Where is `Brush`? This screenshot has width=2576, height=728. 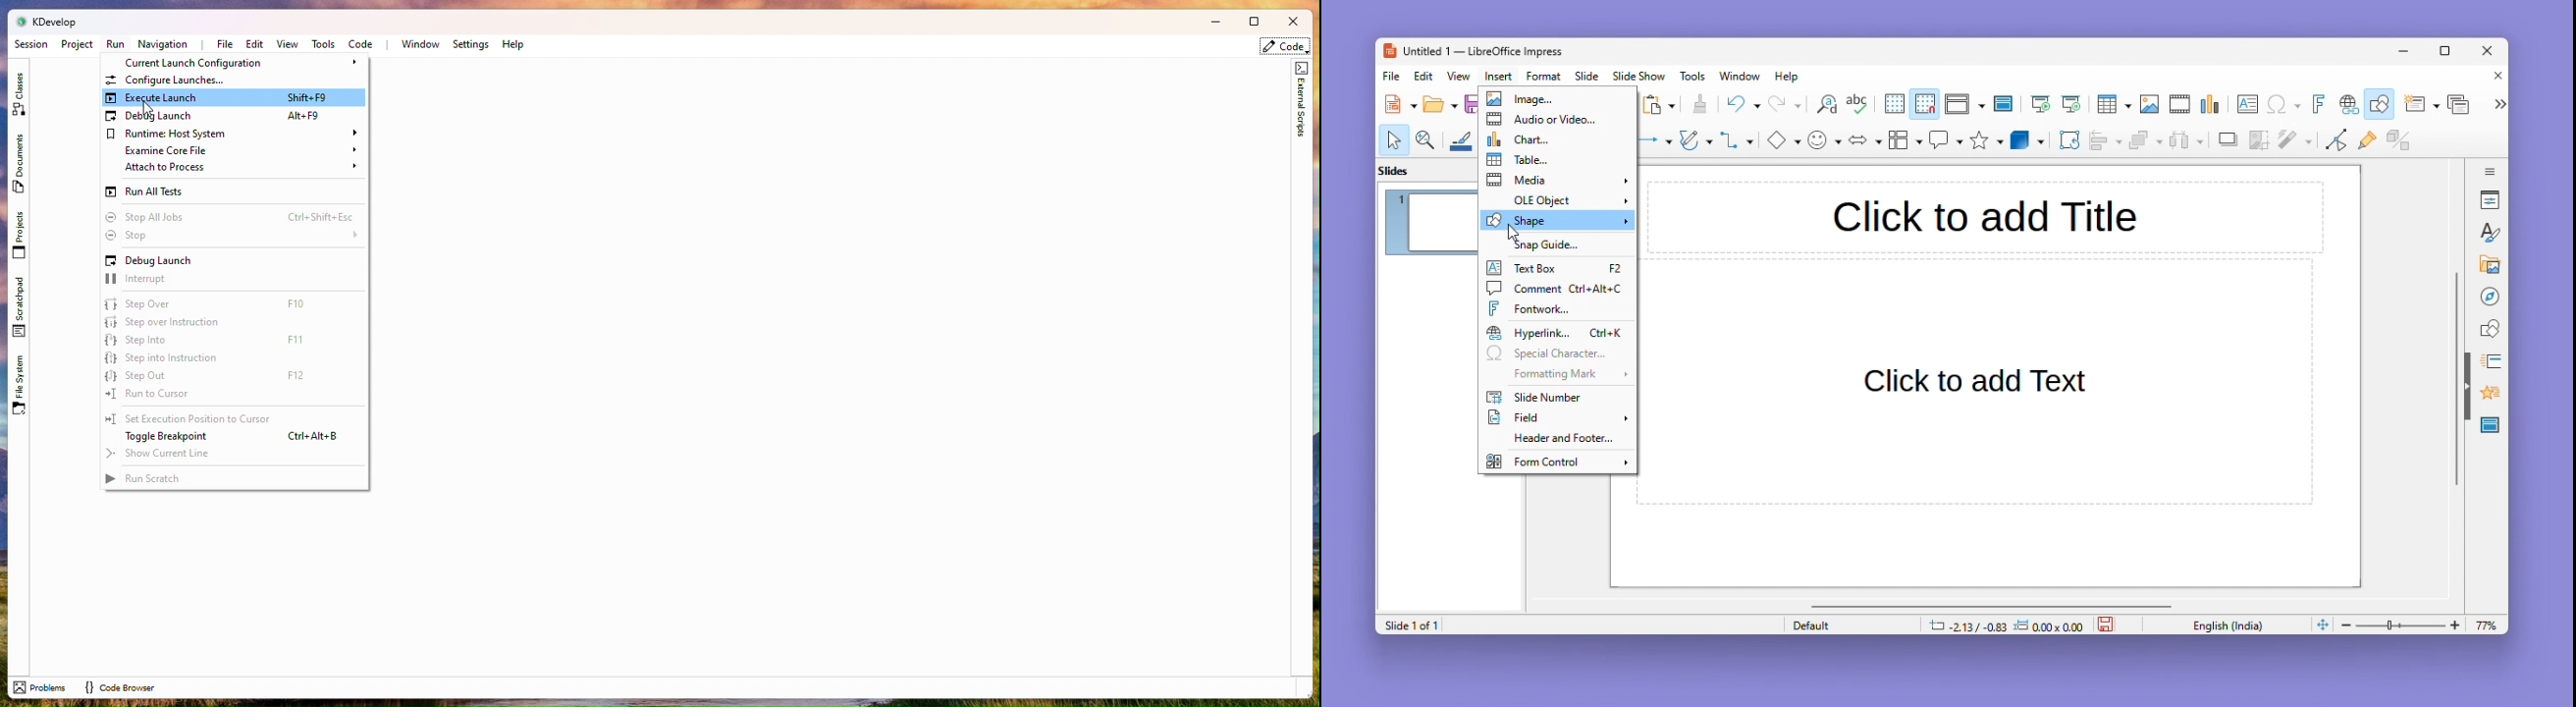 Brush is located at coordinates (1462, 137).